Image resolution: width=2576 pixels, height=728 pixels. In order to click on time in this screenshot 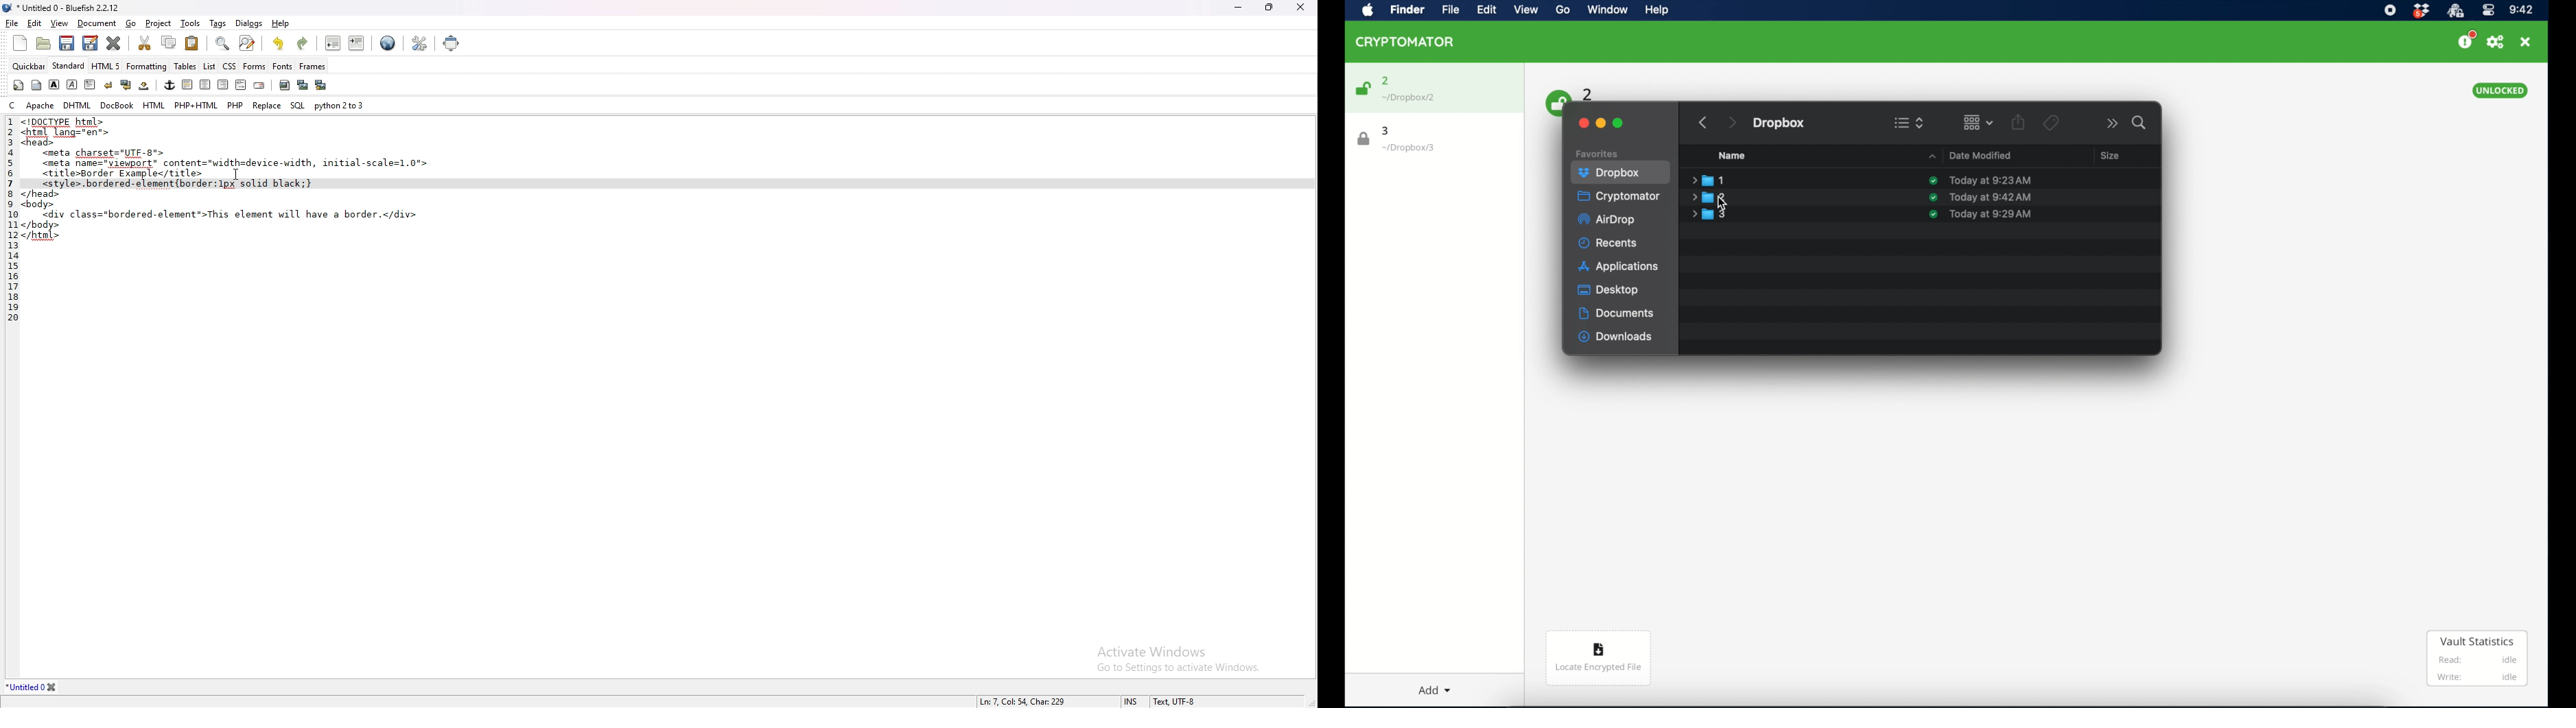, I will do `click(2521, 10)`.